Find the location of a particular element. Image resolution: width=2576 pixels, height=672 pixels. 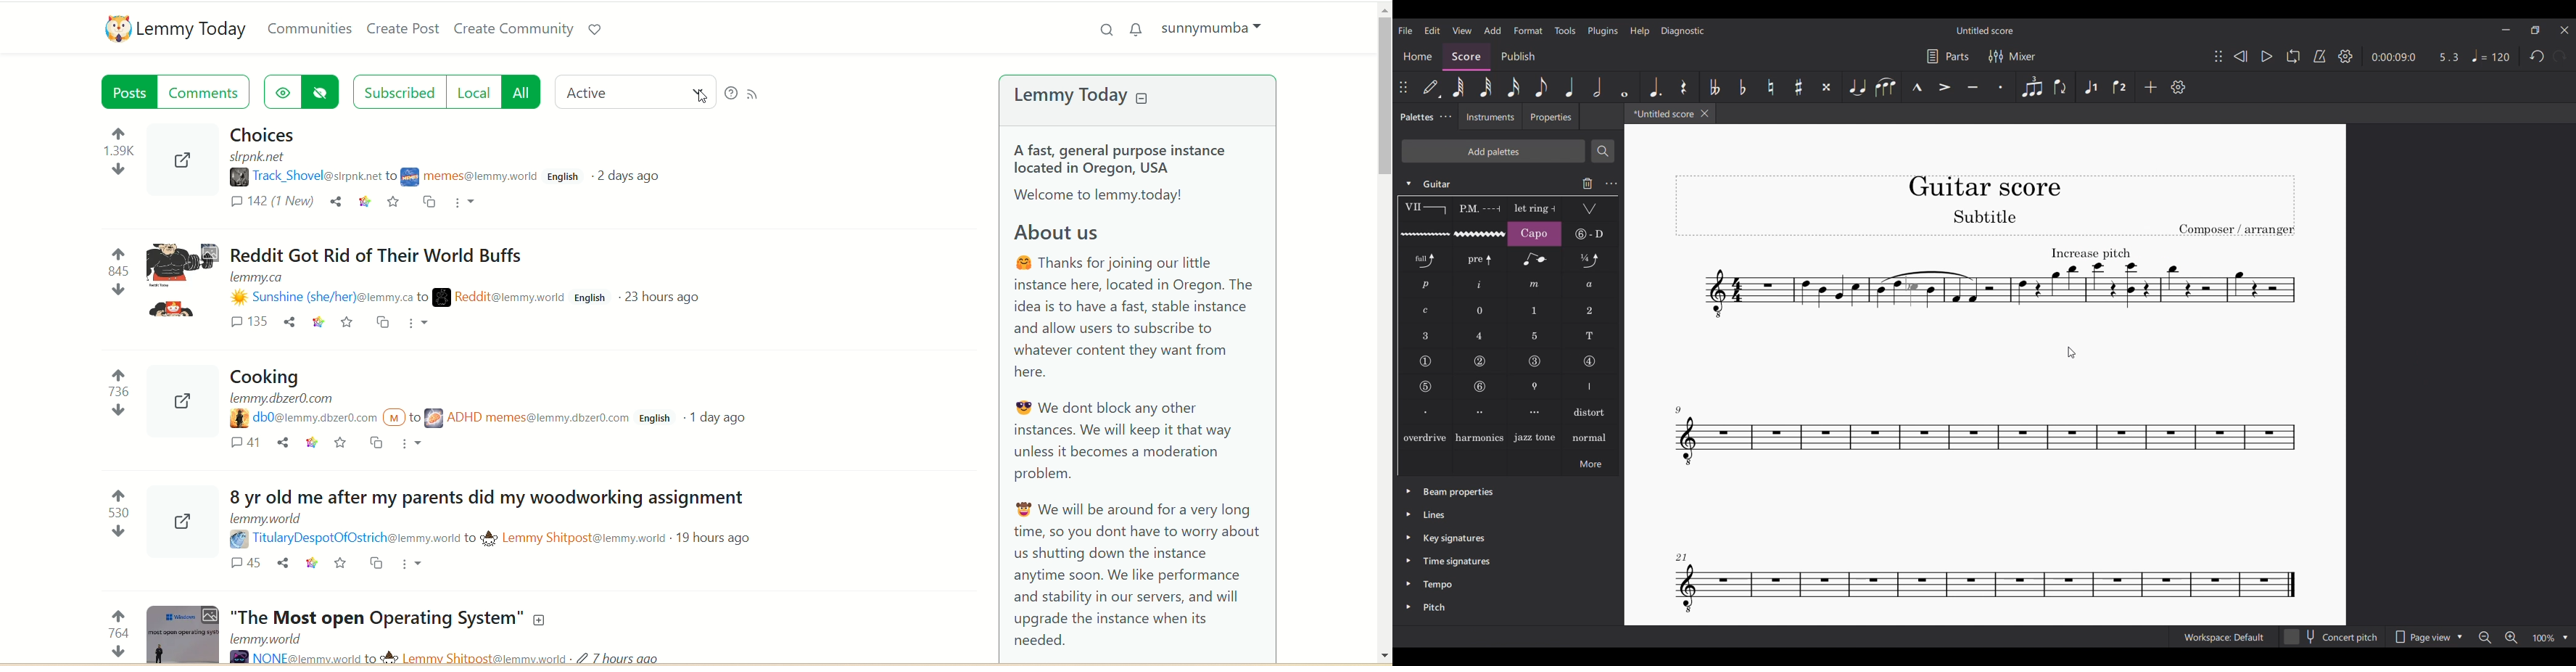

Concert pitch toggle is located at coordinates (2333, 636).